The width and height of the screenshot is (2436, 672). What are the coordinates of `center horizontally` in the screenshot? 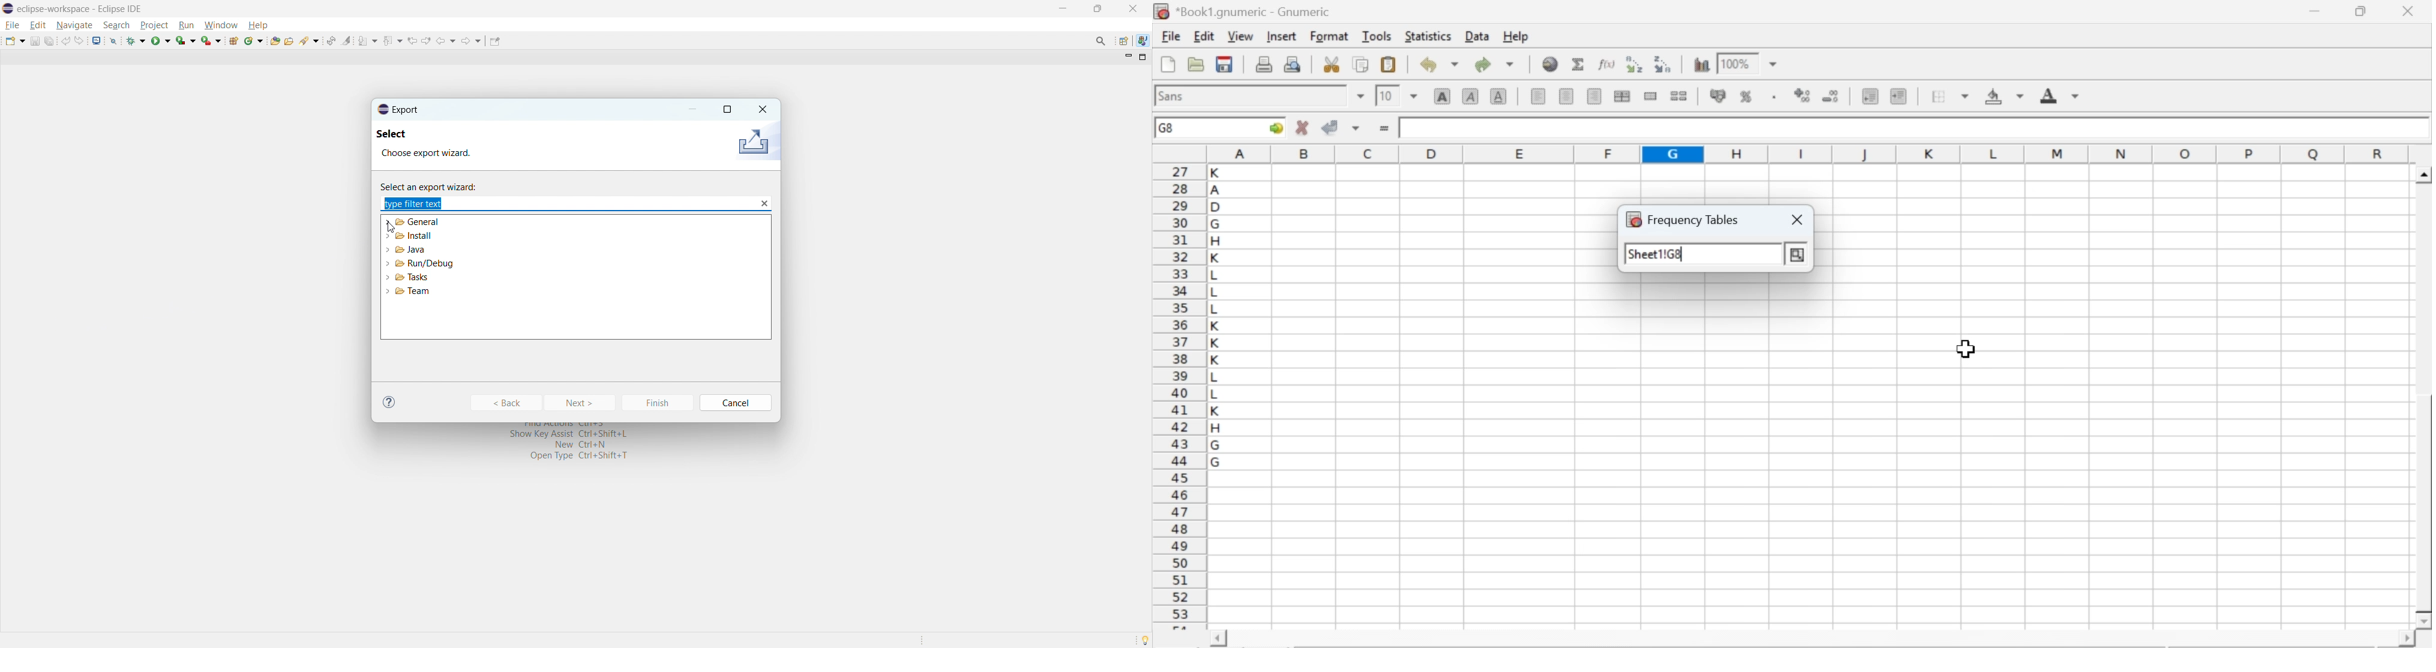 It's located at (1622, 96).